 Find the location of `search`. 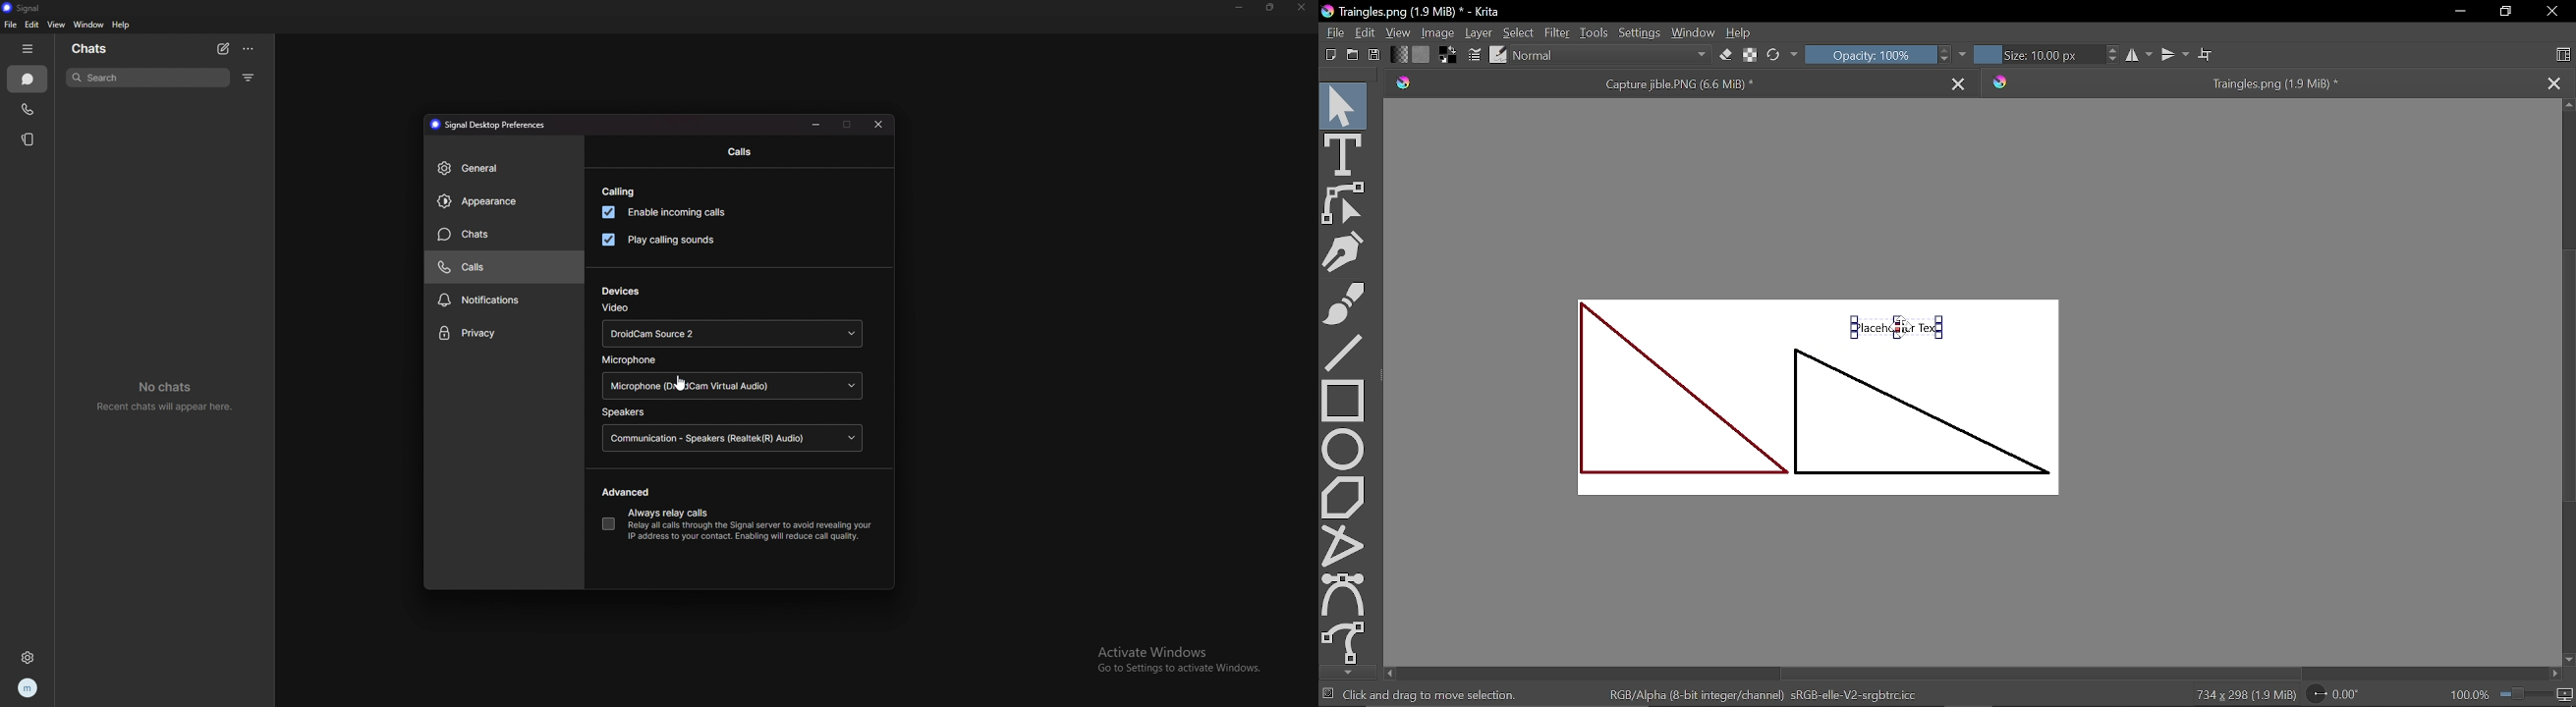

search is located at coordinates (150, 77).